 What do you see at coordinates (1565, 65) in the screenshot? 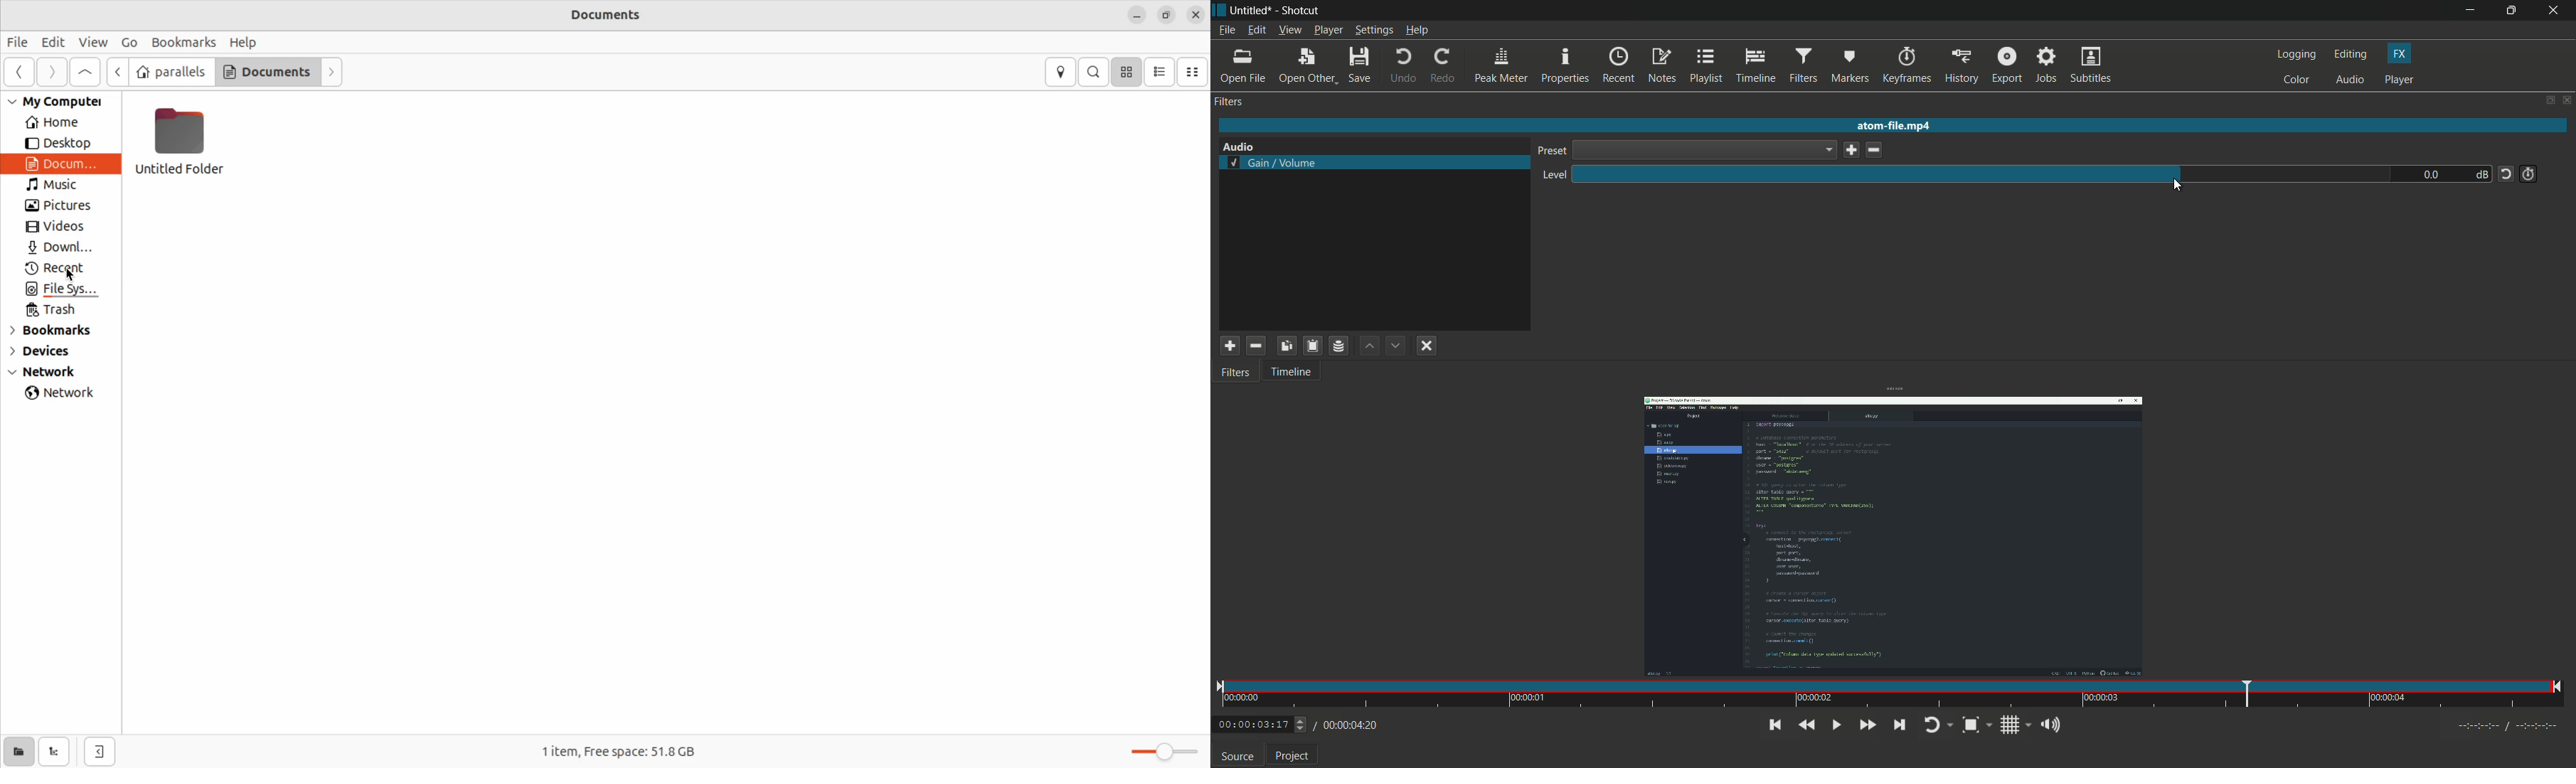
I see `properties` at bounding box center [1565, 65].